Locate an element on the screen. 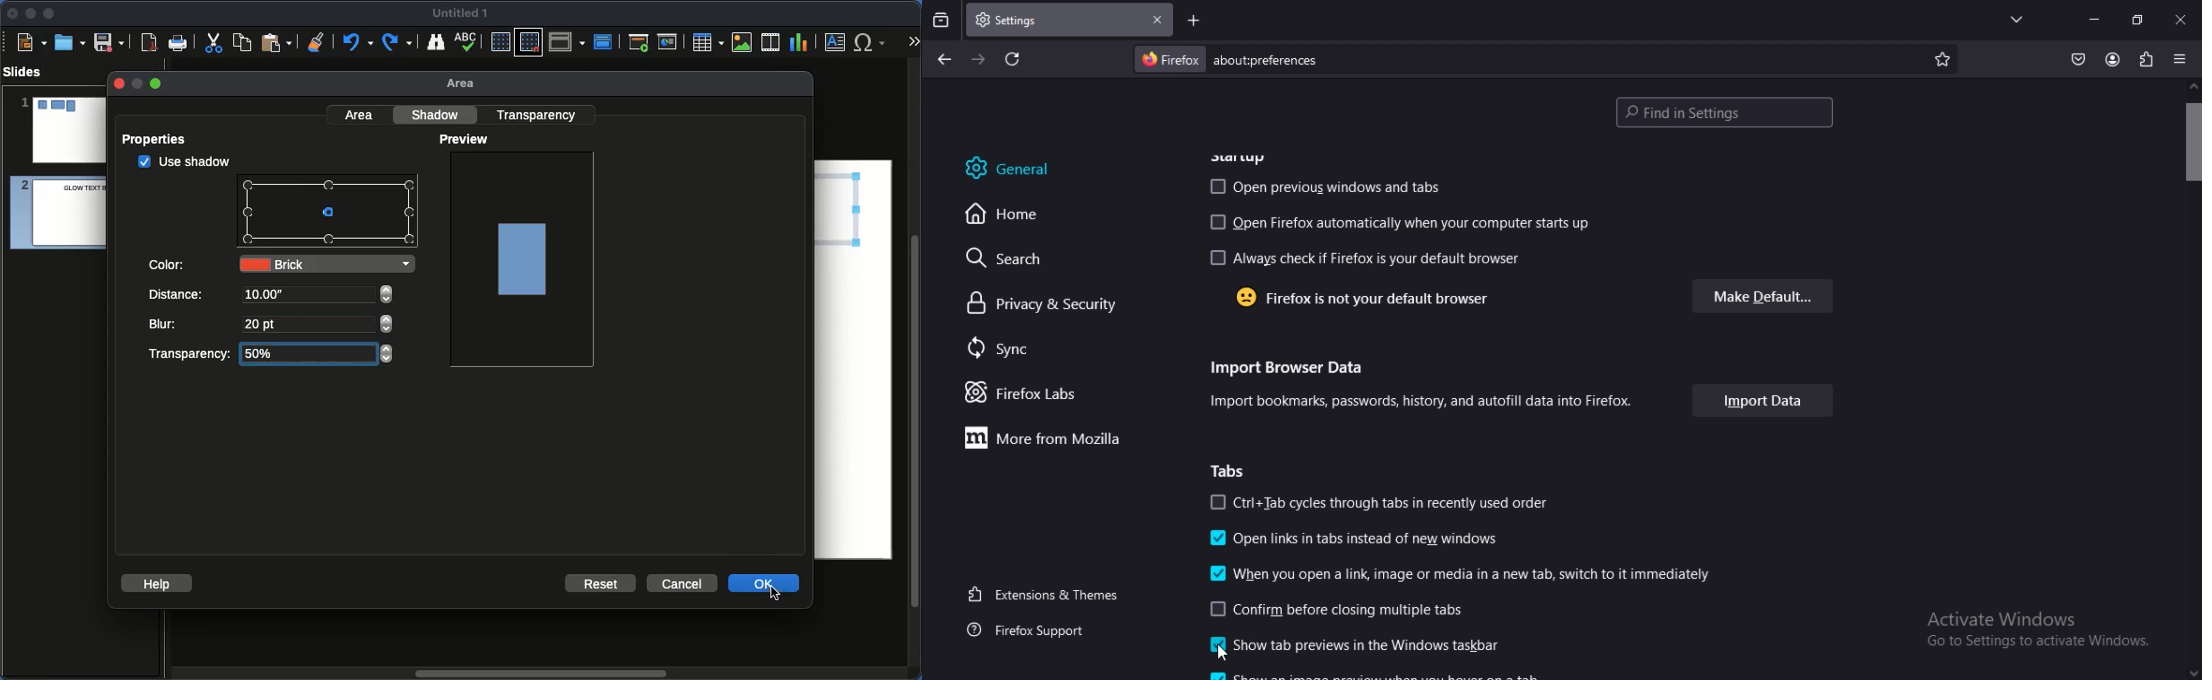  open previous windows and tabs is located at coordinates (1326, 188).